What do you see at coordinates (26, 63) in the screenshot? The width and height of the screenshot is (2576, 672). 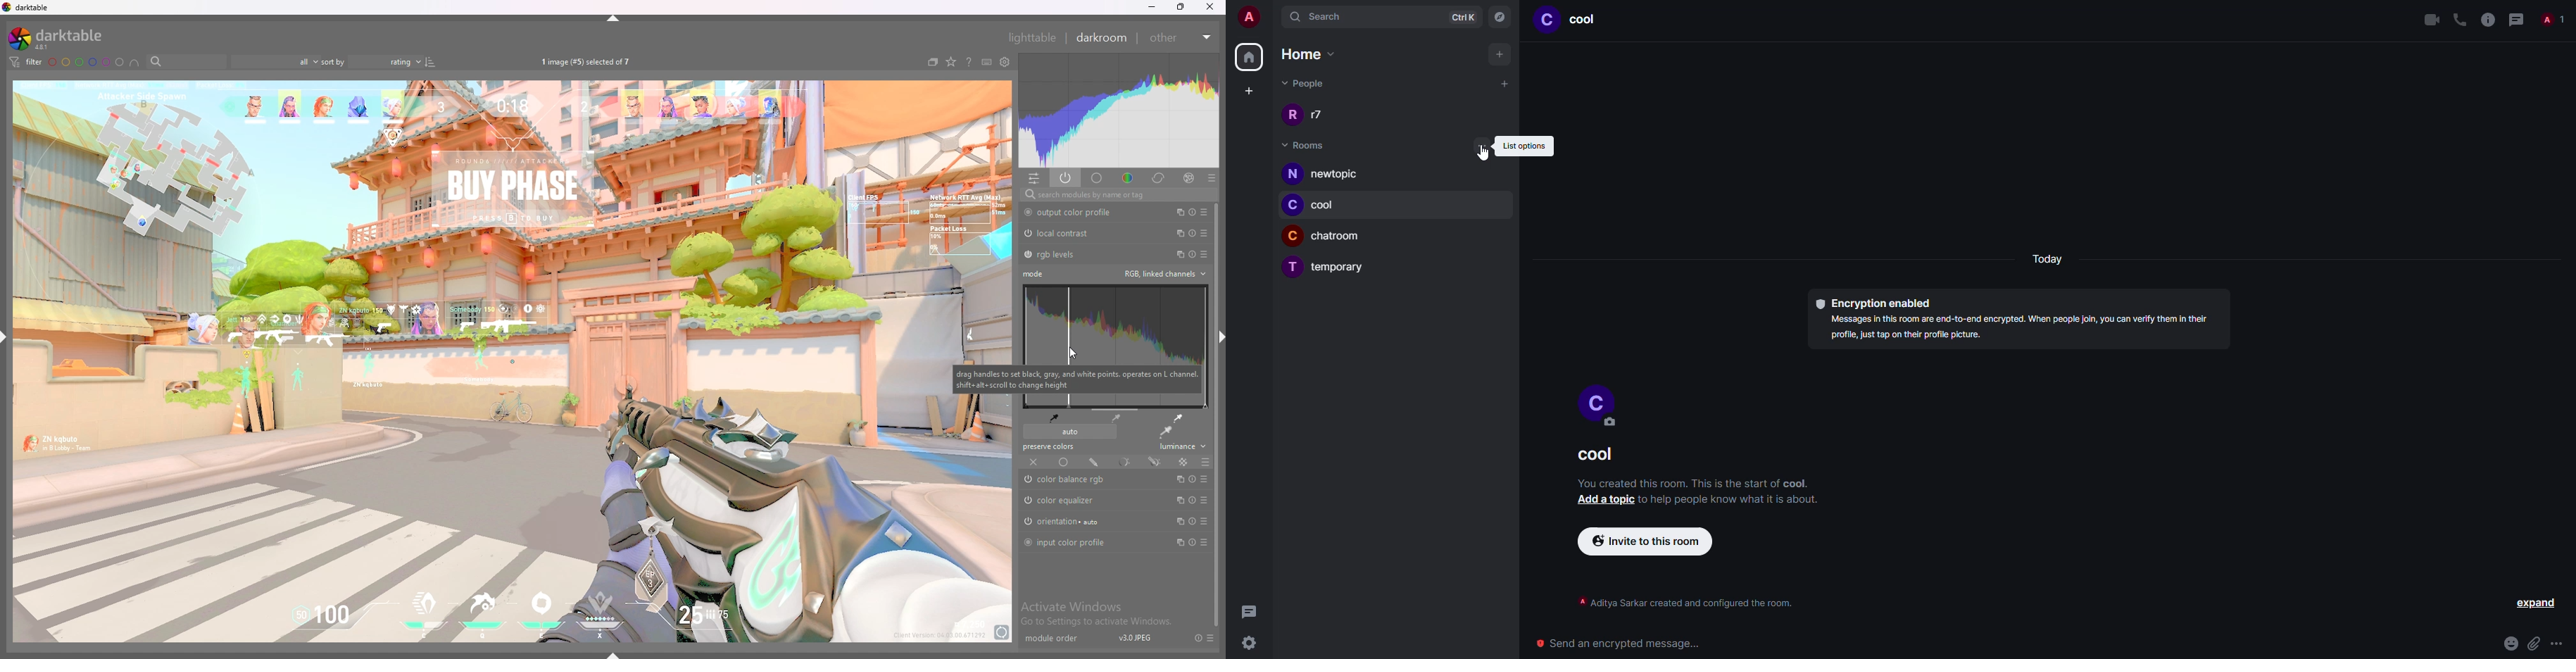 I see `filter` at bounding box center [26, 63].